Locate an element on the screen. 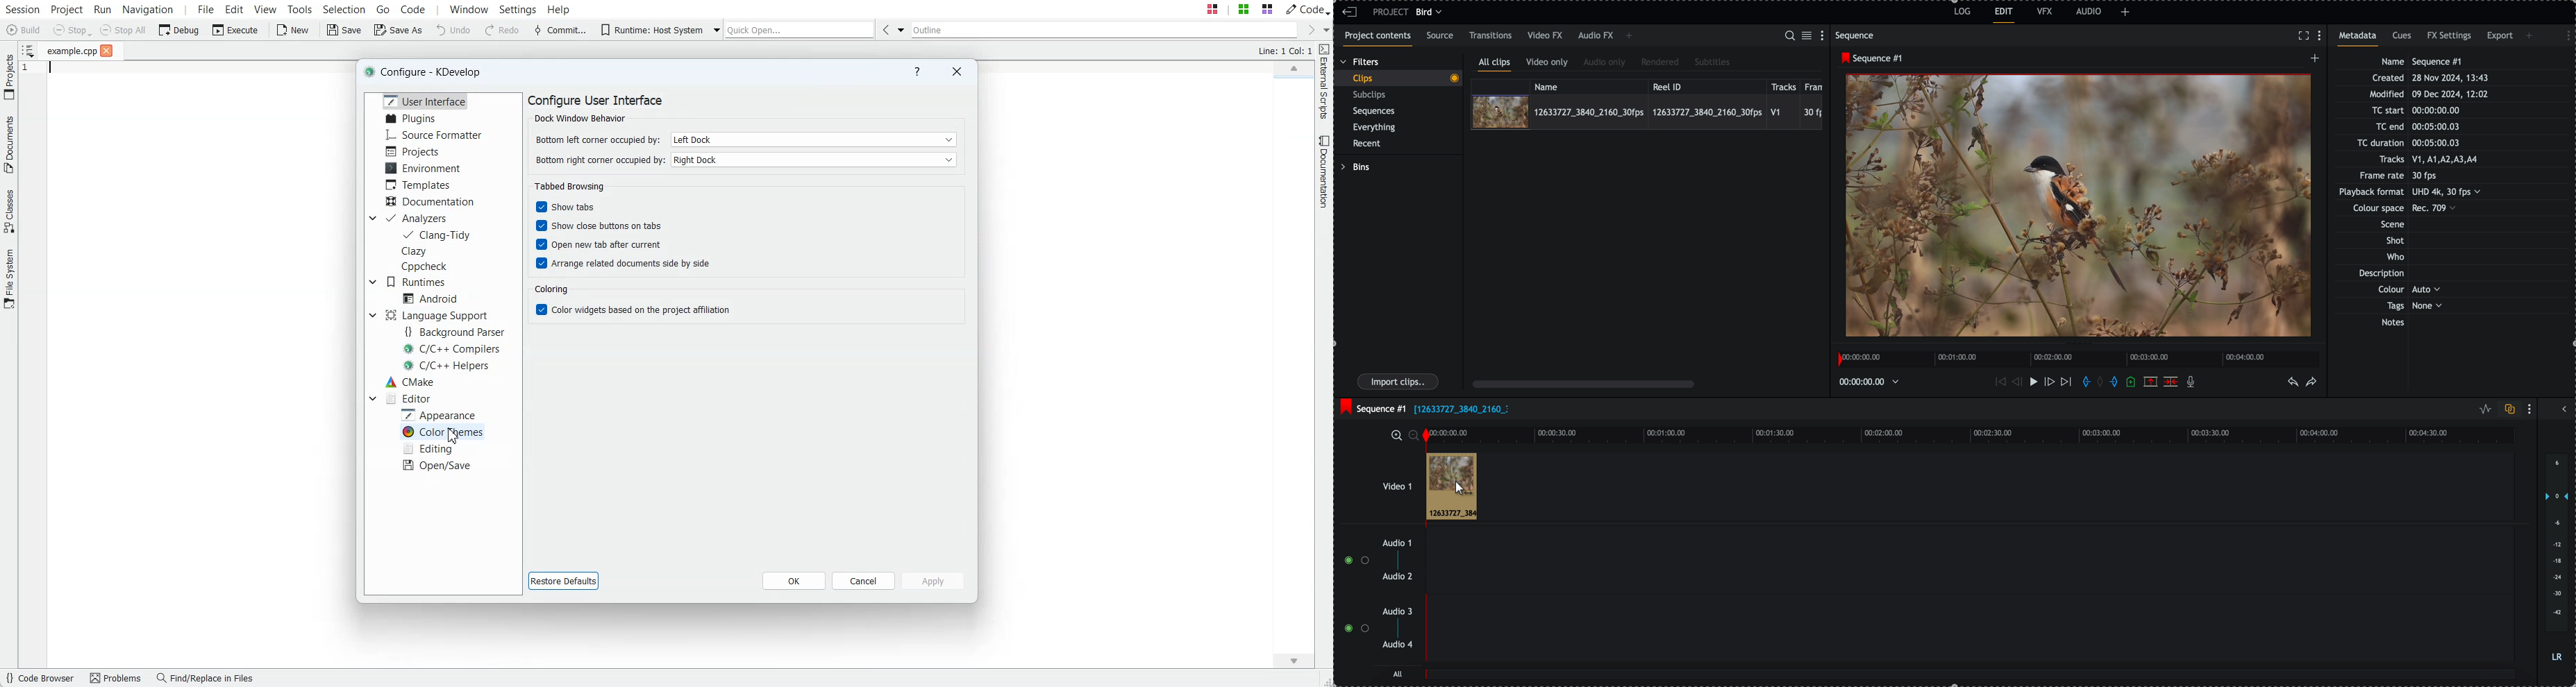 The width and height of the screenshot is (2576, 700). delete/cut is located at coordinates (2171, 382).